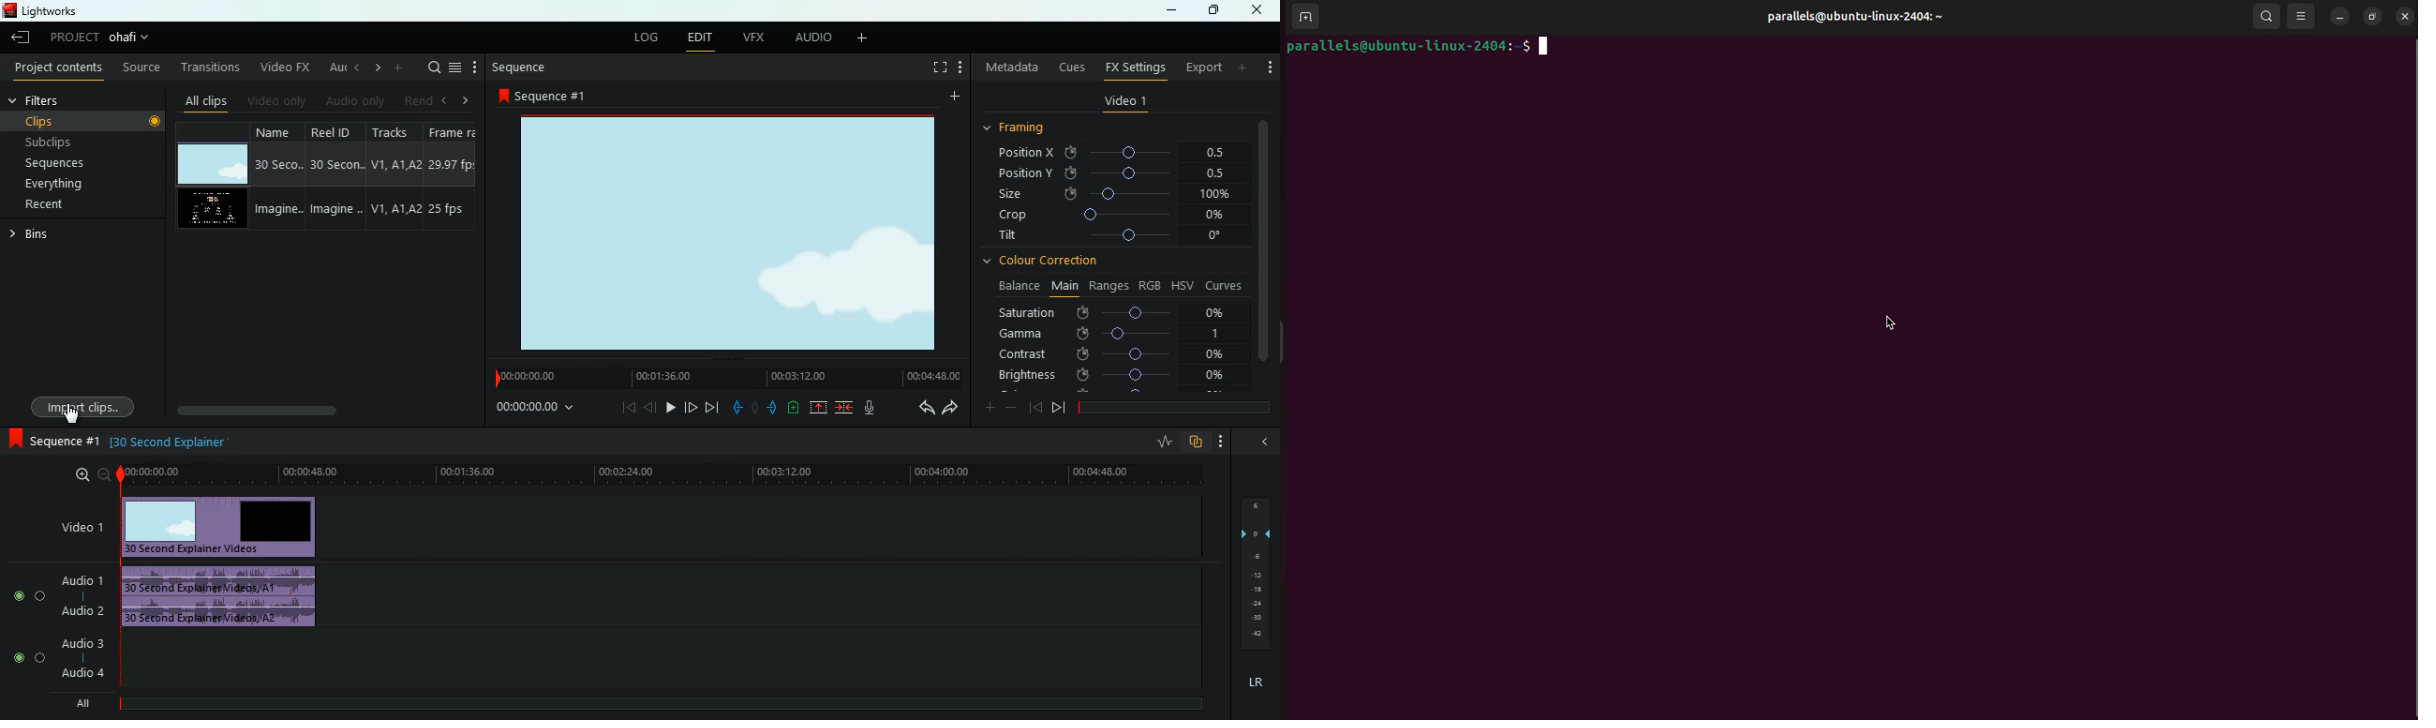  What do you see at coordinates (1067, 66) in the screenshot?
I see `cues` at bounding box center [1067, 66].